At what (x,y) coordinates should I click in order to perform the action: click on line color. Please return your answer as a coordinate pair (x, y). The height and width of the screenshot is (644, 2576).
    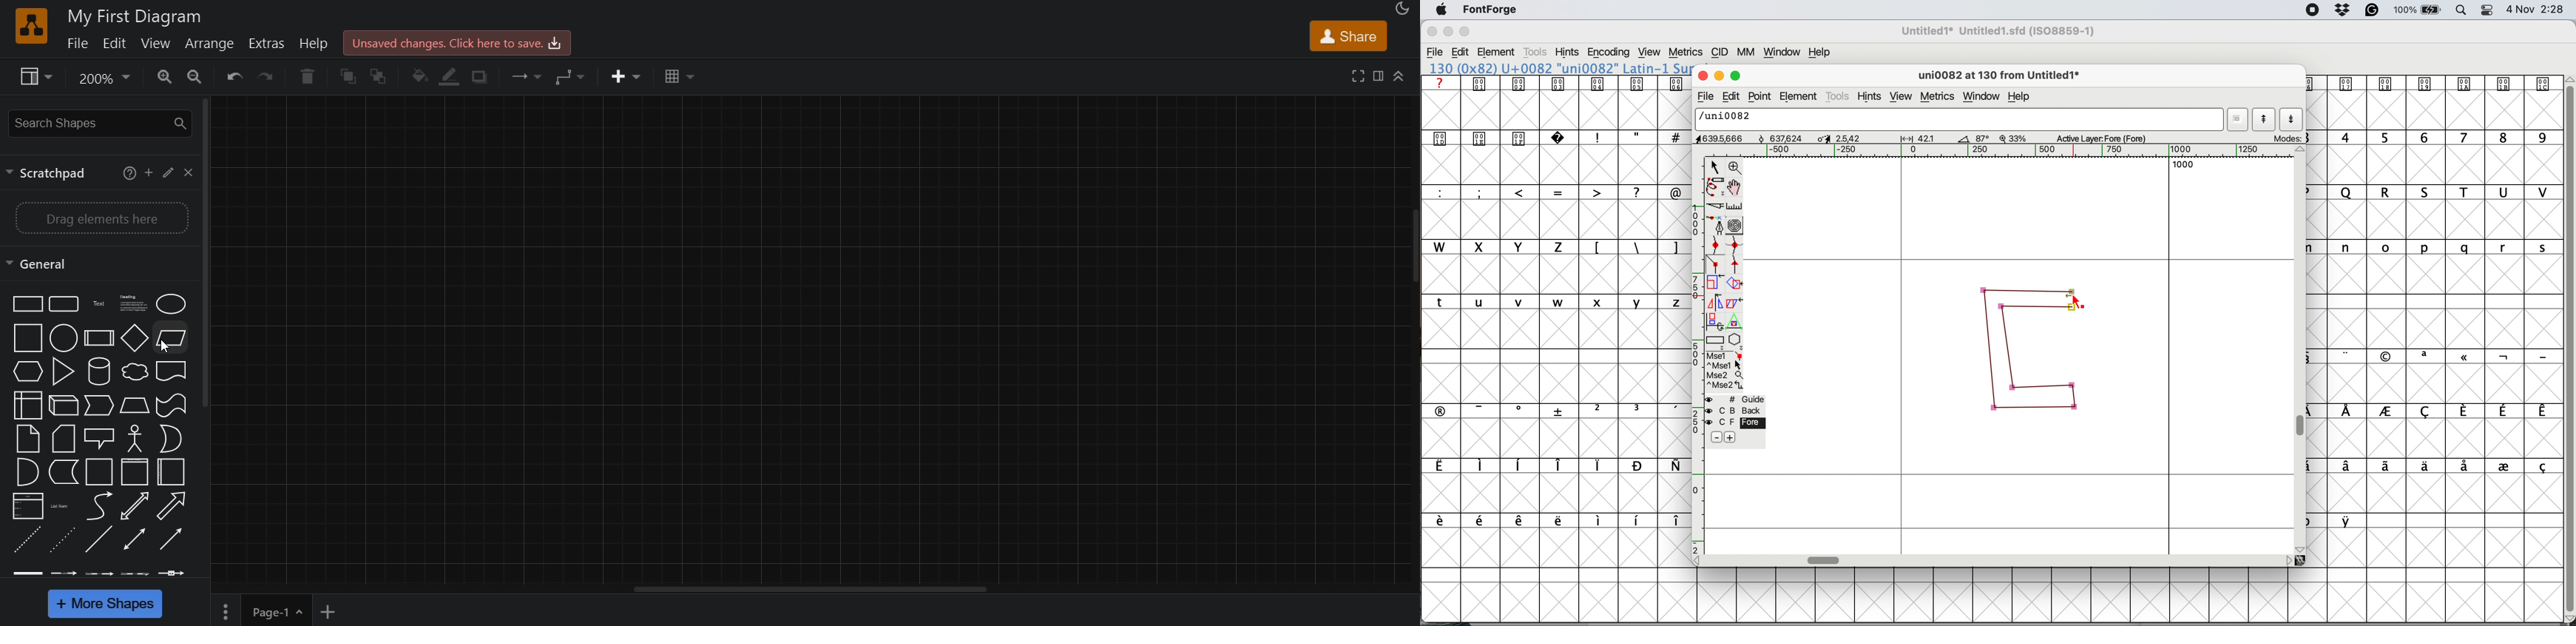
    Looking at the image, I should click on (453, 75).